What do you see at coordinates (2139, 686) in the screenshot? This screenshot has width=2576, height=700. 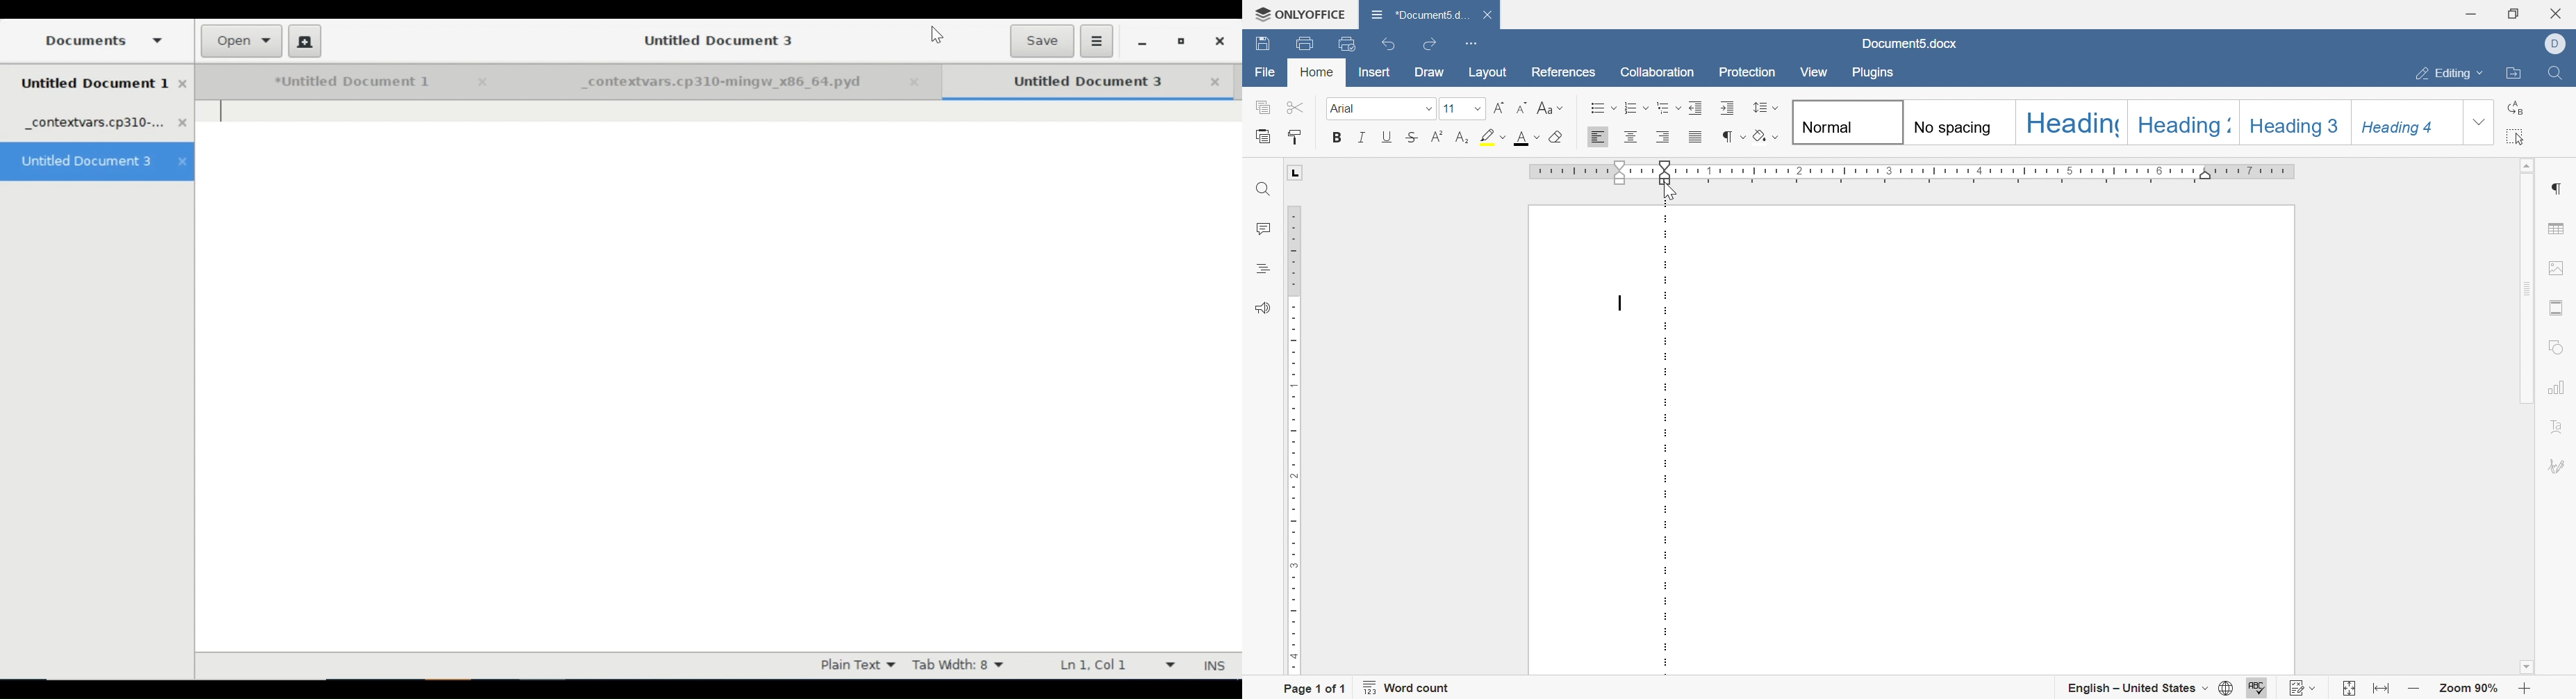 I see `set text language` at bounding box center [2139, 686].